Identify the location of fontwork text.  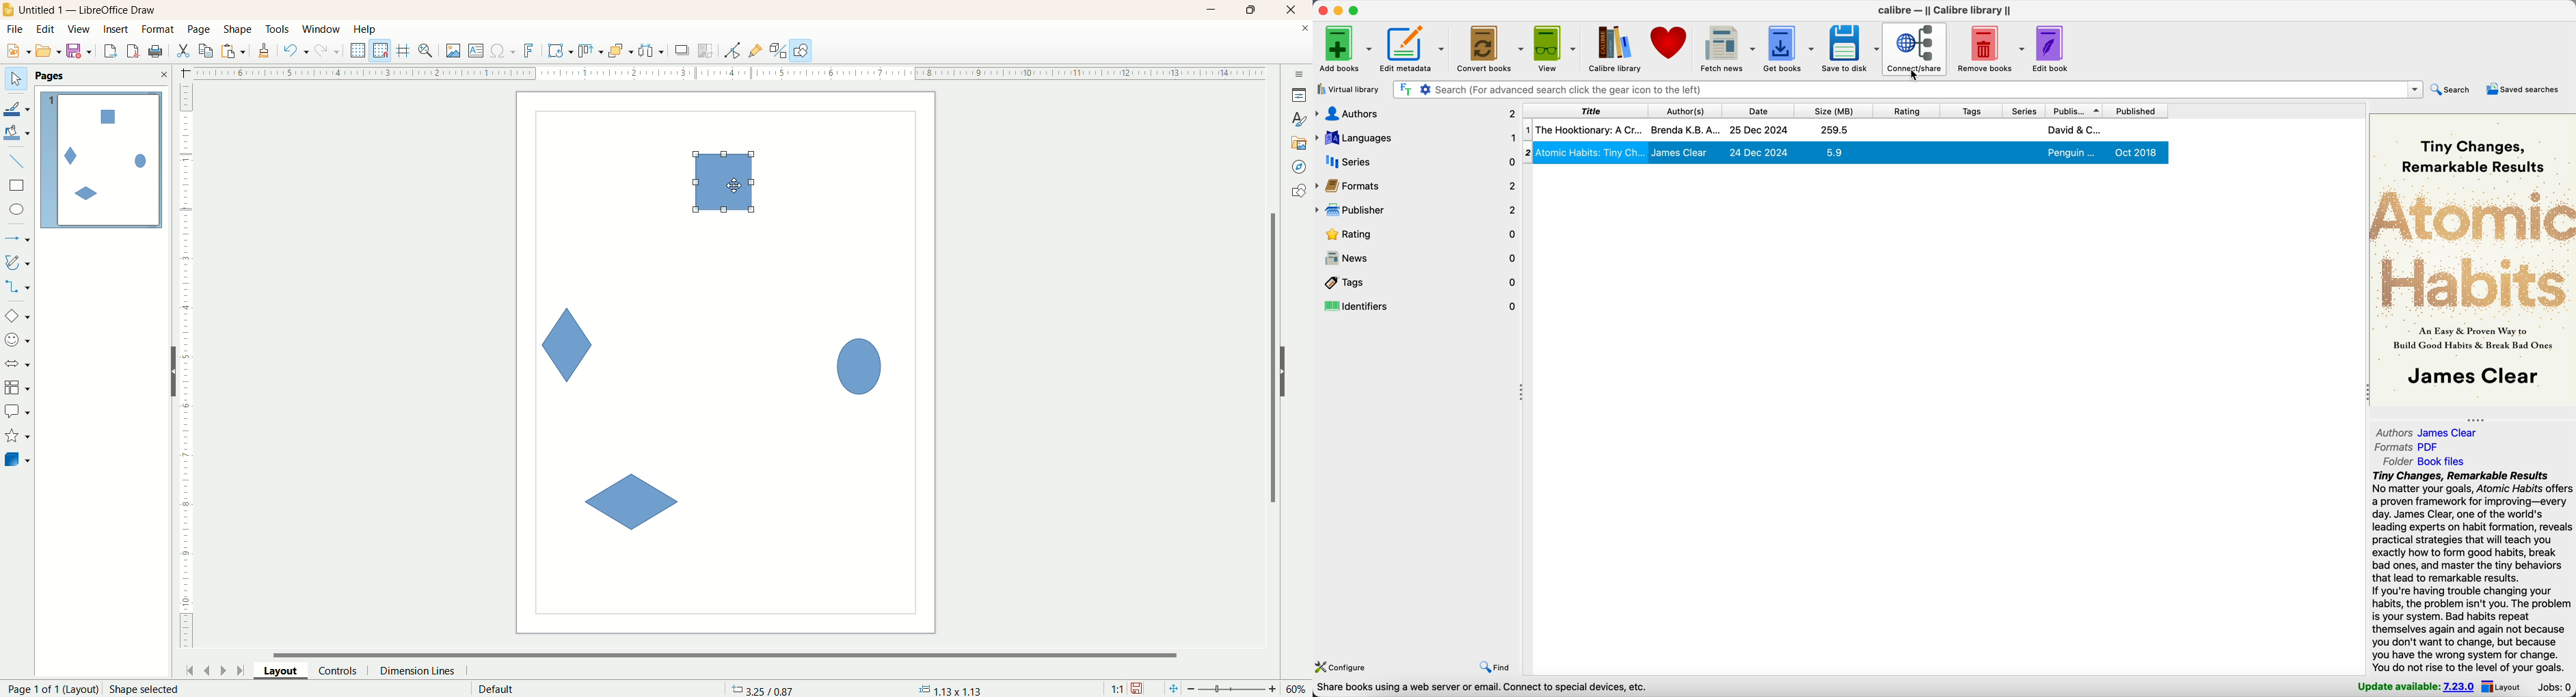
(531, 51).